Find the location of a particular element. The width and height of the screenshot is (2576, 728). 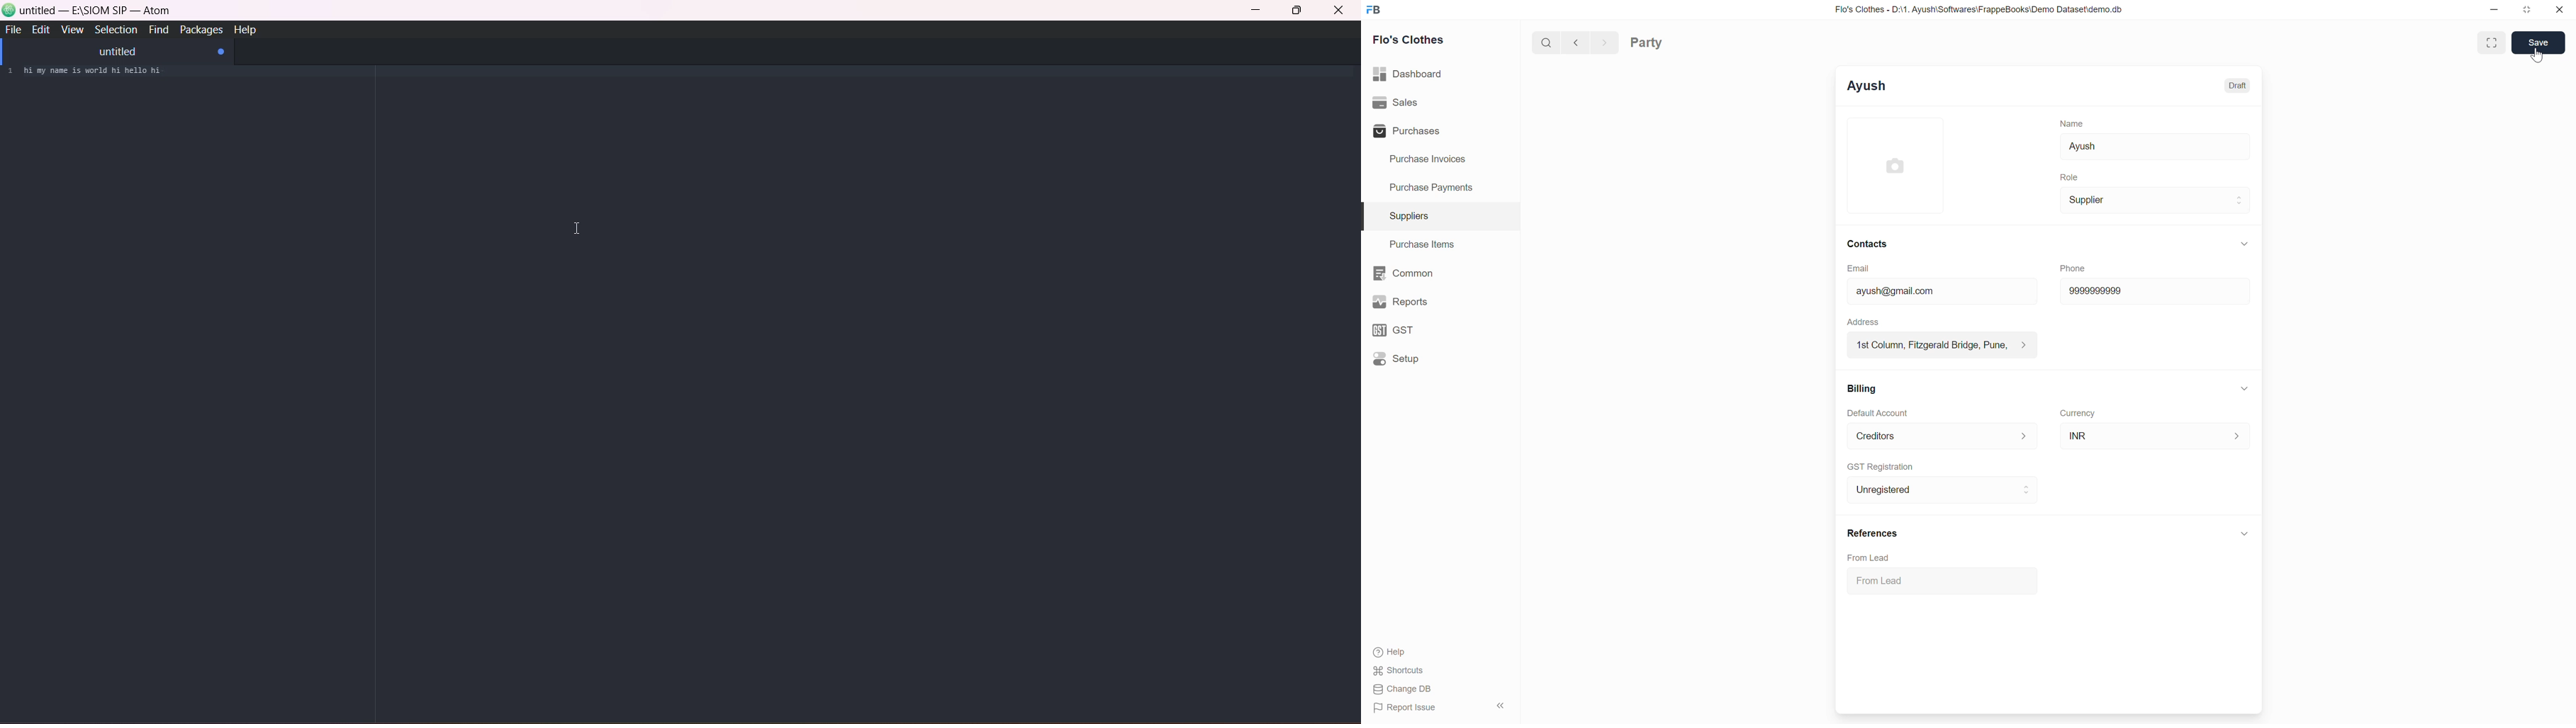

ayush@gmail.com is located at coordinates (1942, 290).